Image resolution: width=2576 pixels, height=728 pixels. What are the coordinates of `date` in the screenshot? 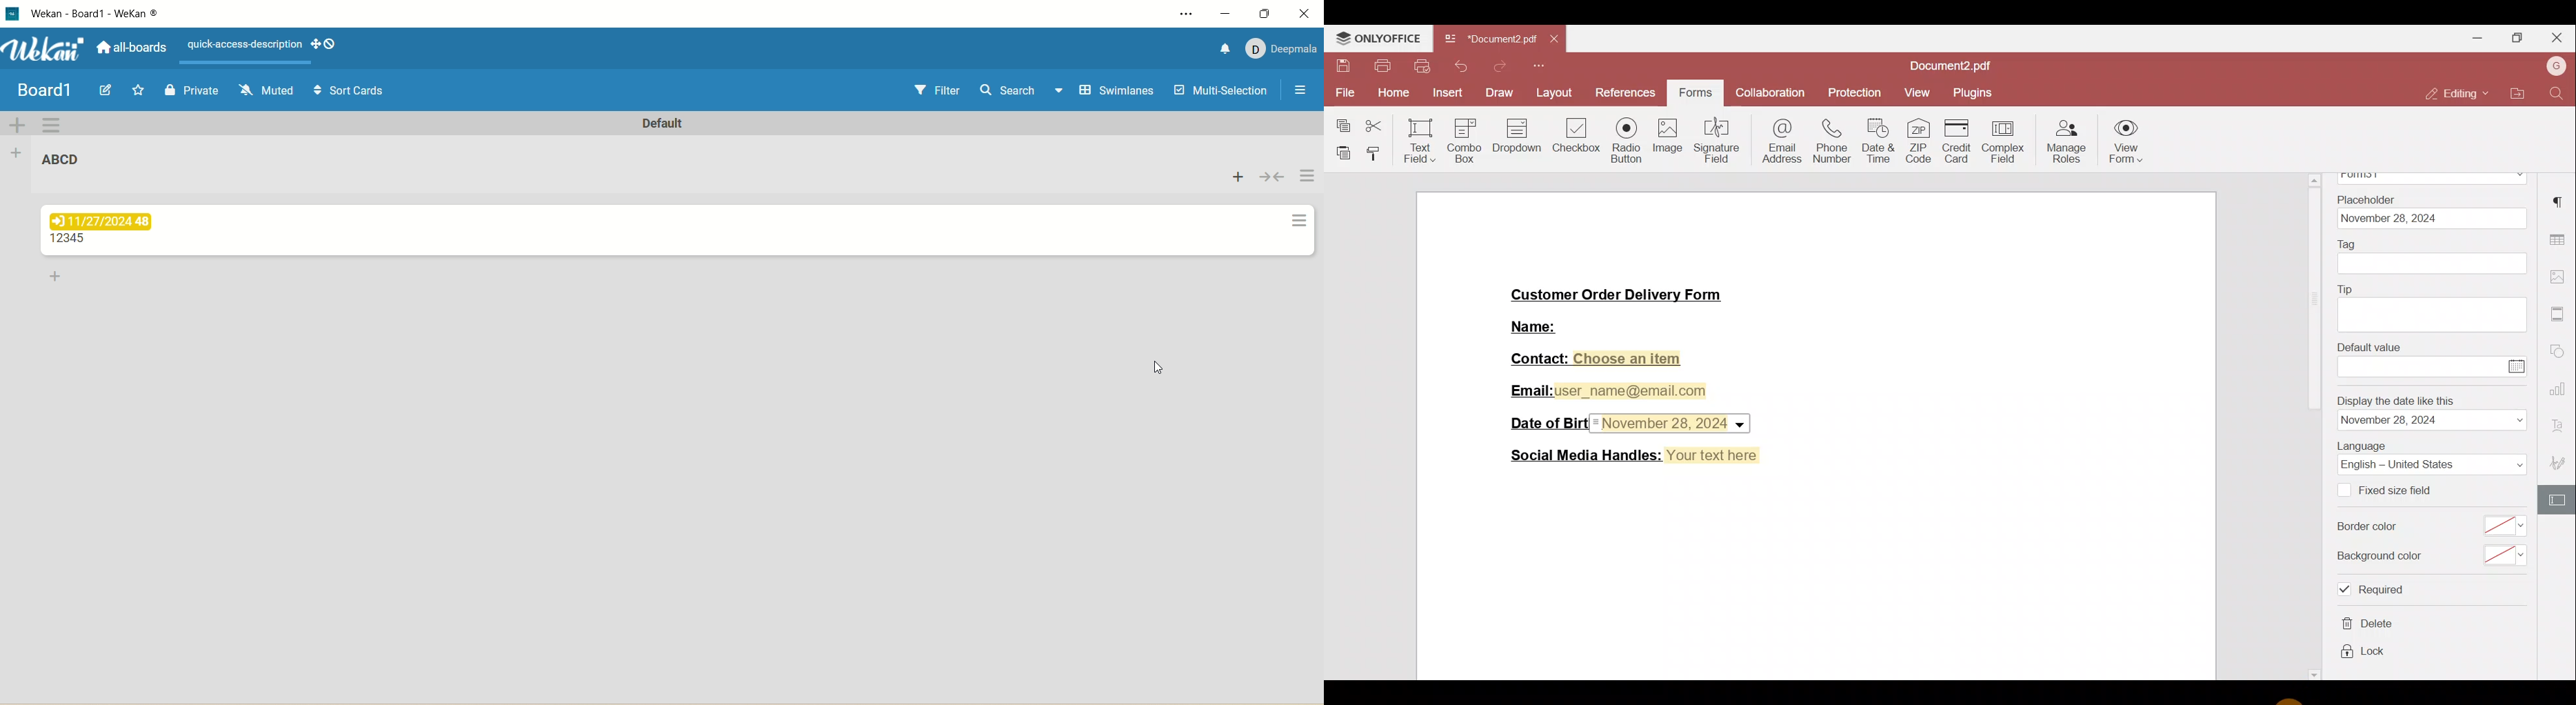 It's located at (2432, 218).